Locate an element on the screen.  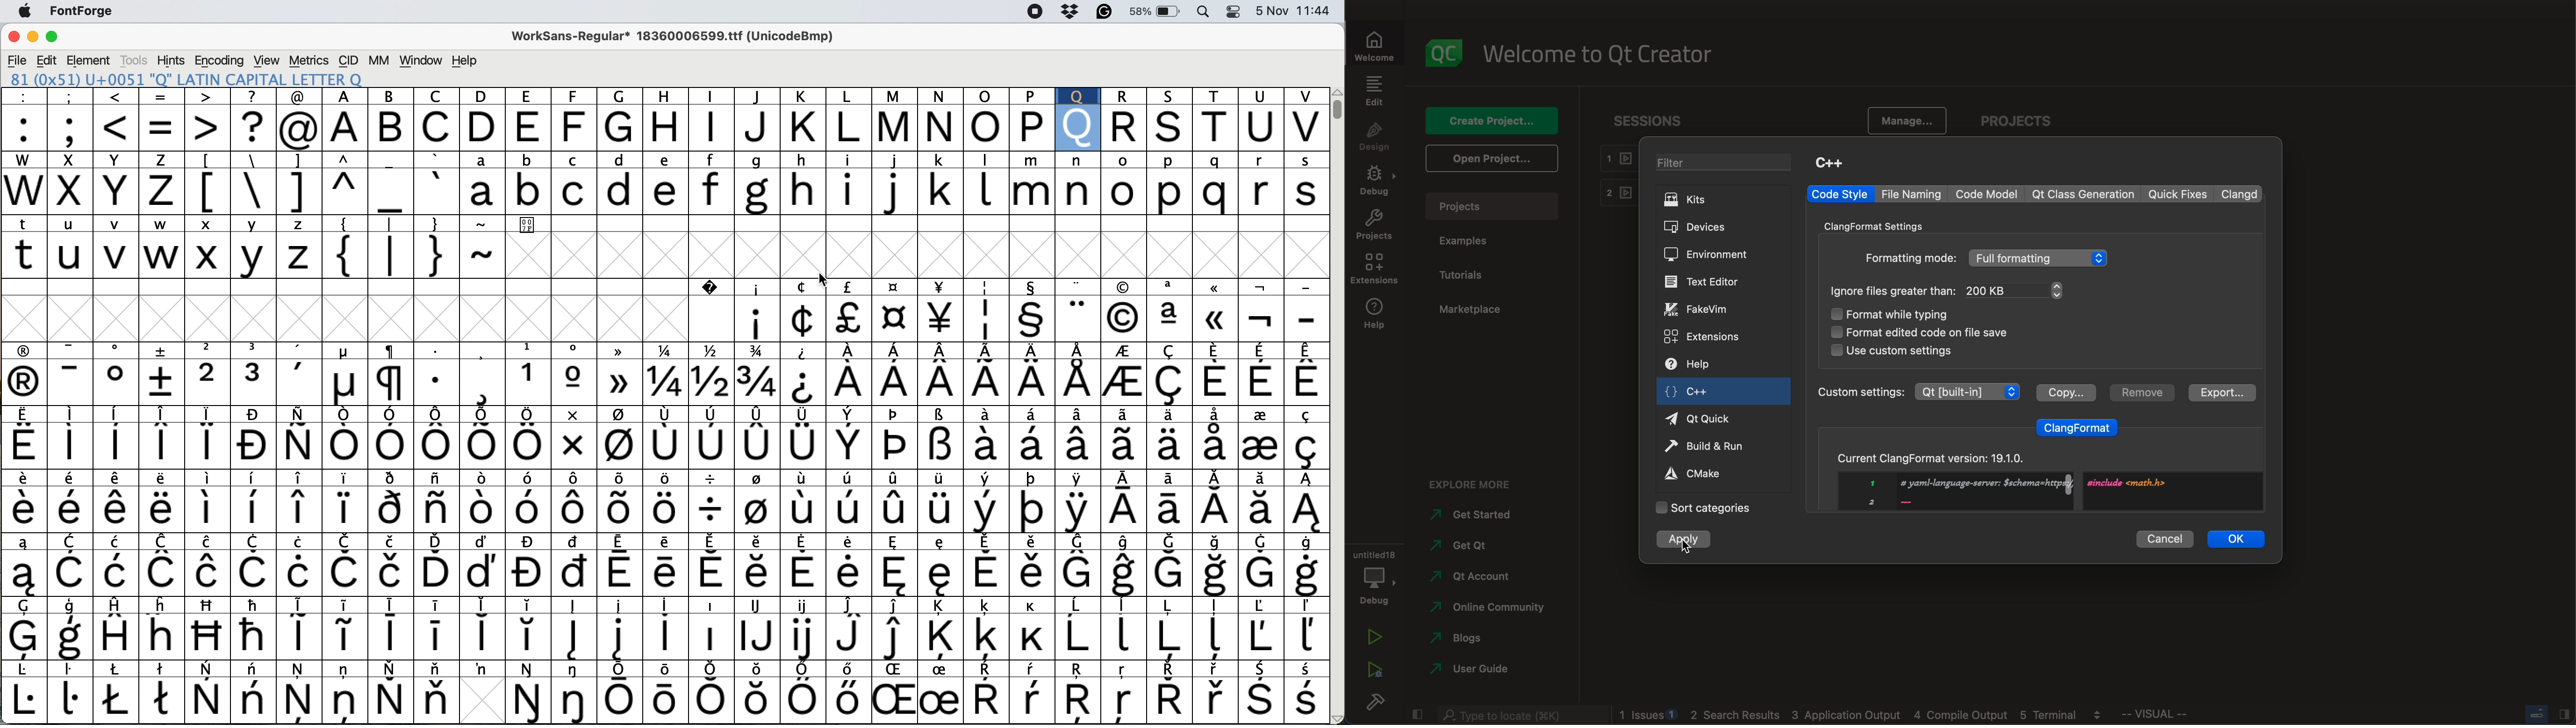
filter is located at coordinates (1728, 164).